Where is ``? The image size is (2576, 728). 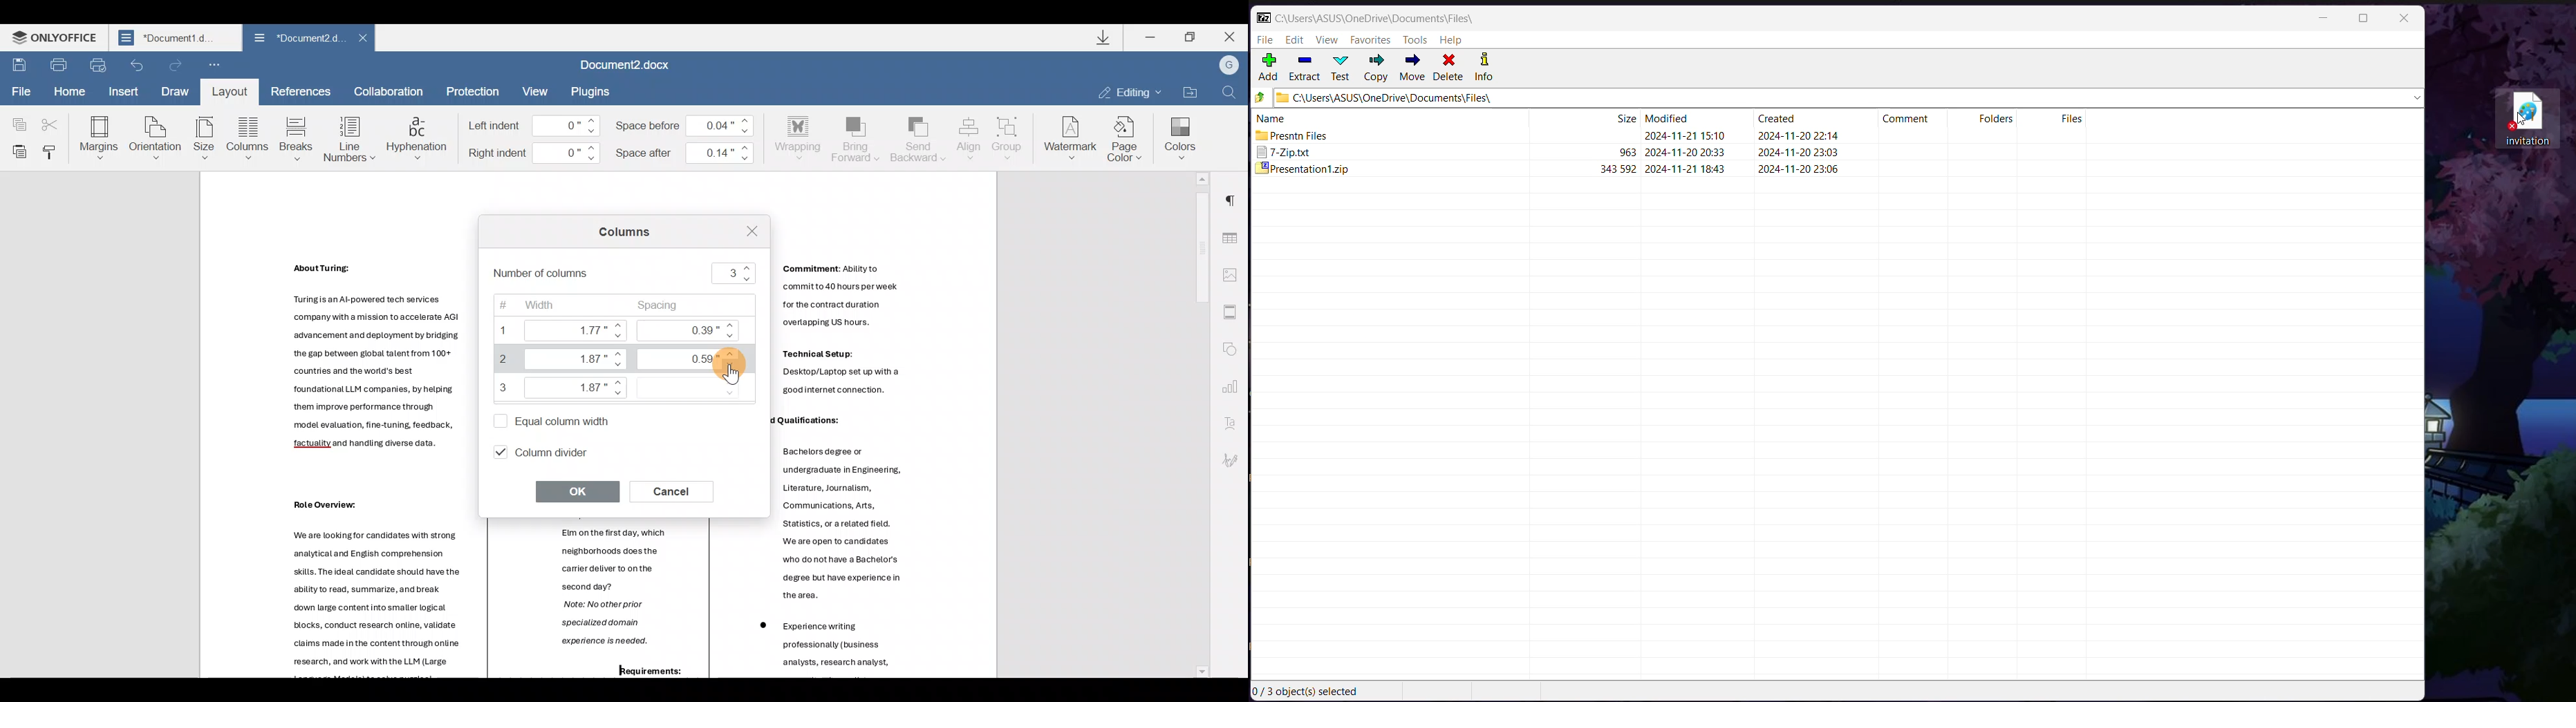
 is located at coordinates (320, 506).